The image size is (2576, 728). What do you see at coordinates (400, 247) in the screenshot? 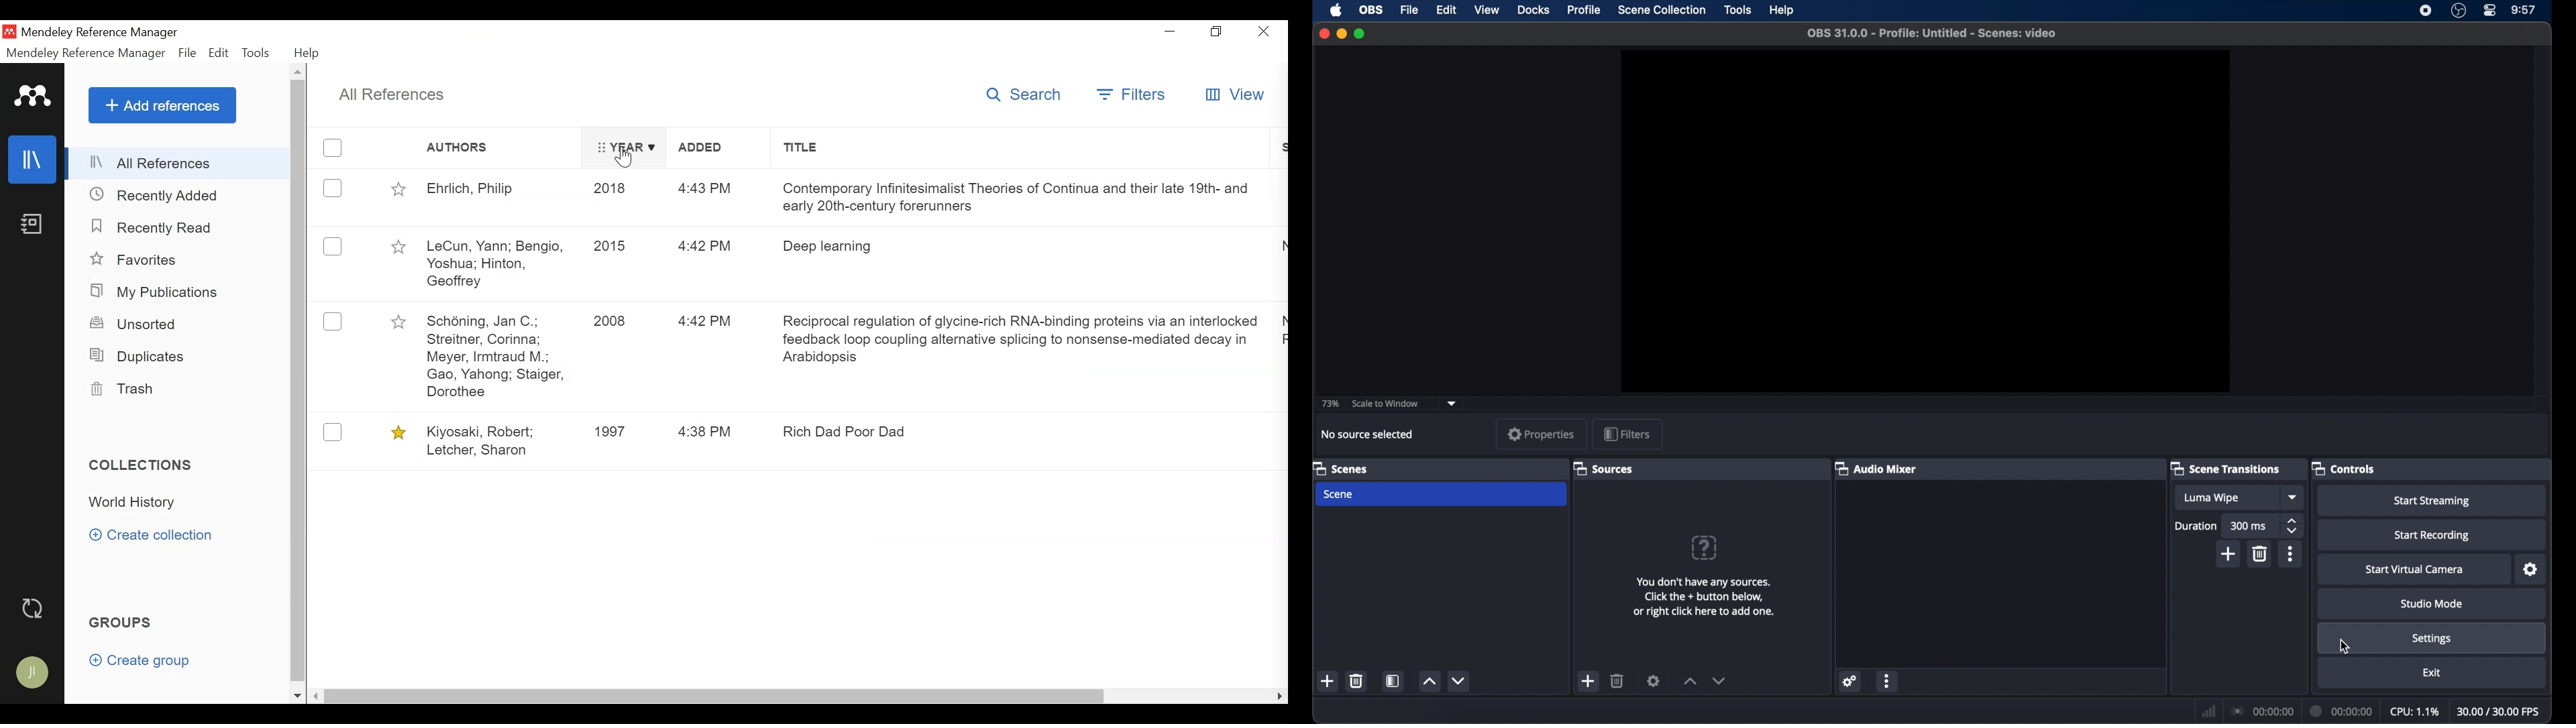
I see `(un)Select Favorites` at bounding box center [400, 247].